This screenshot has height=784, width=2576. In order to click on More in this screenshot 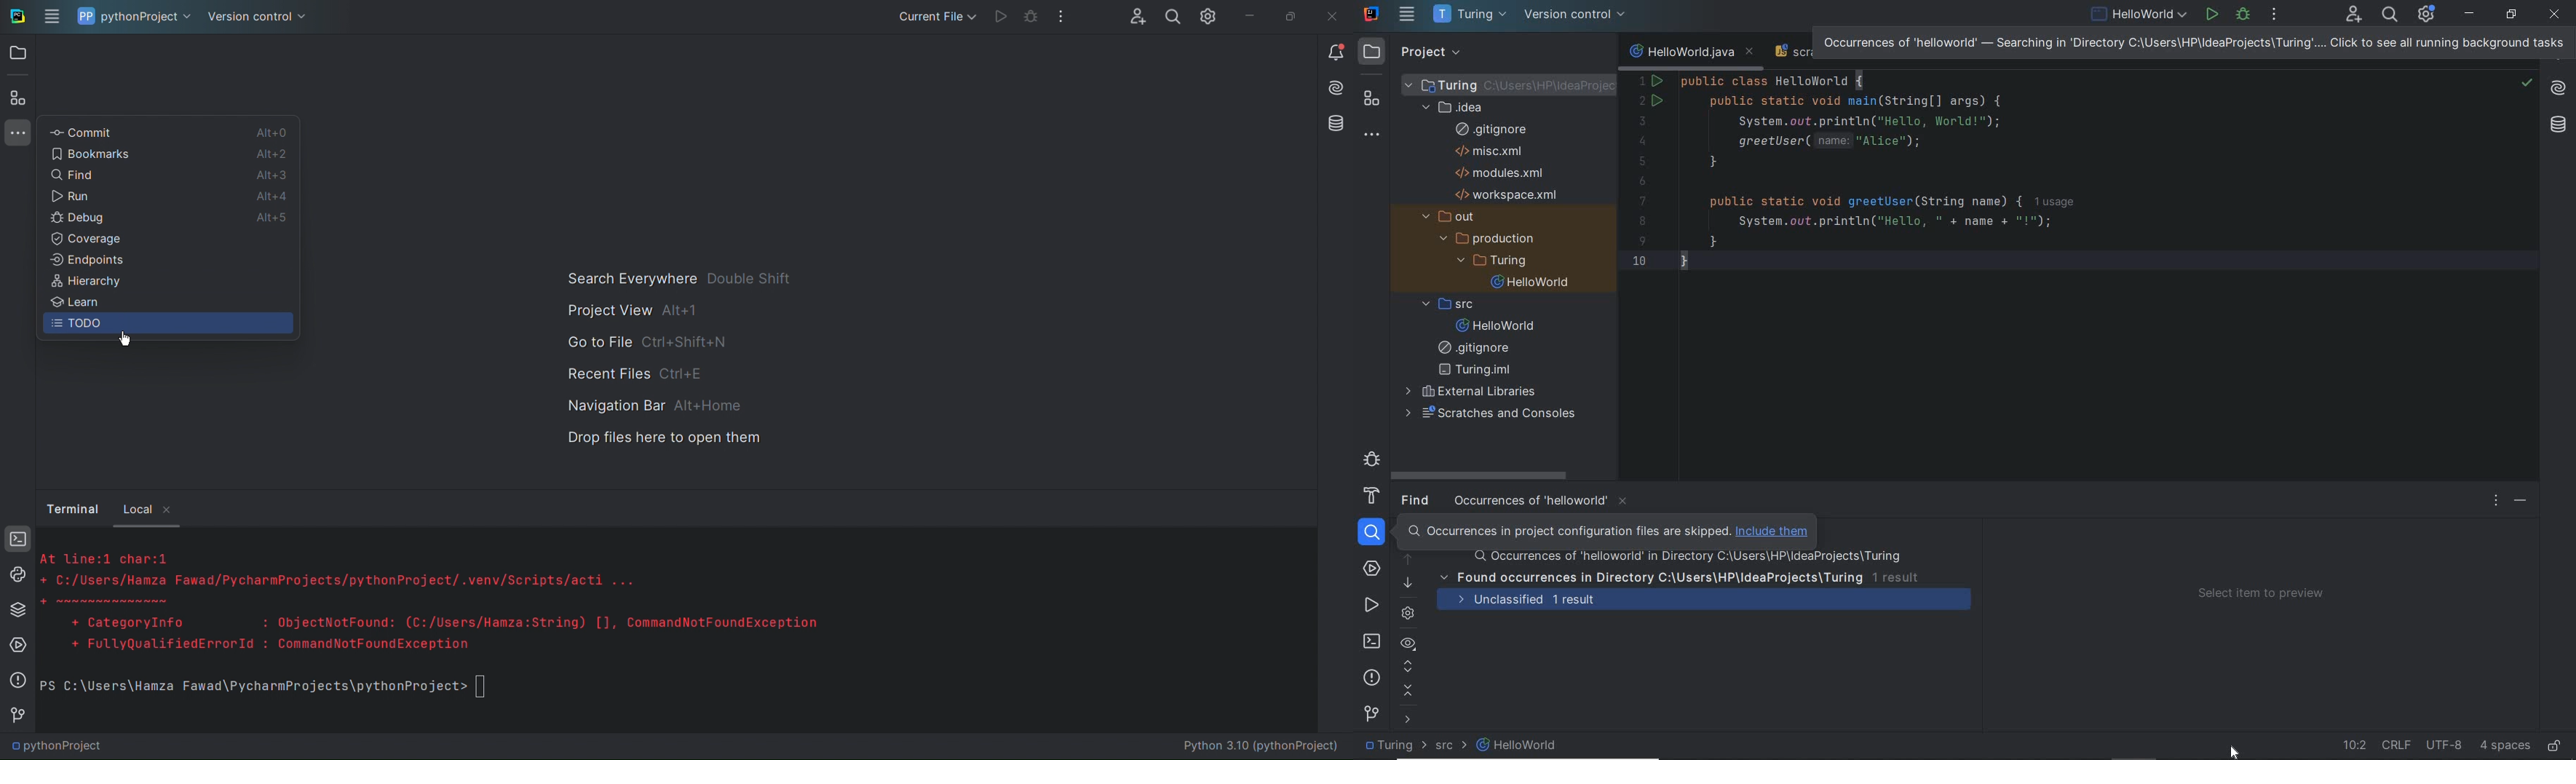, I will do `click(1062, 18)`.